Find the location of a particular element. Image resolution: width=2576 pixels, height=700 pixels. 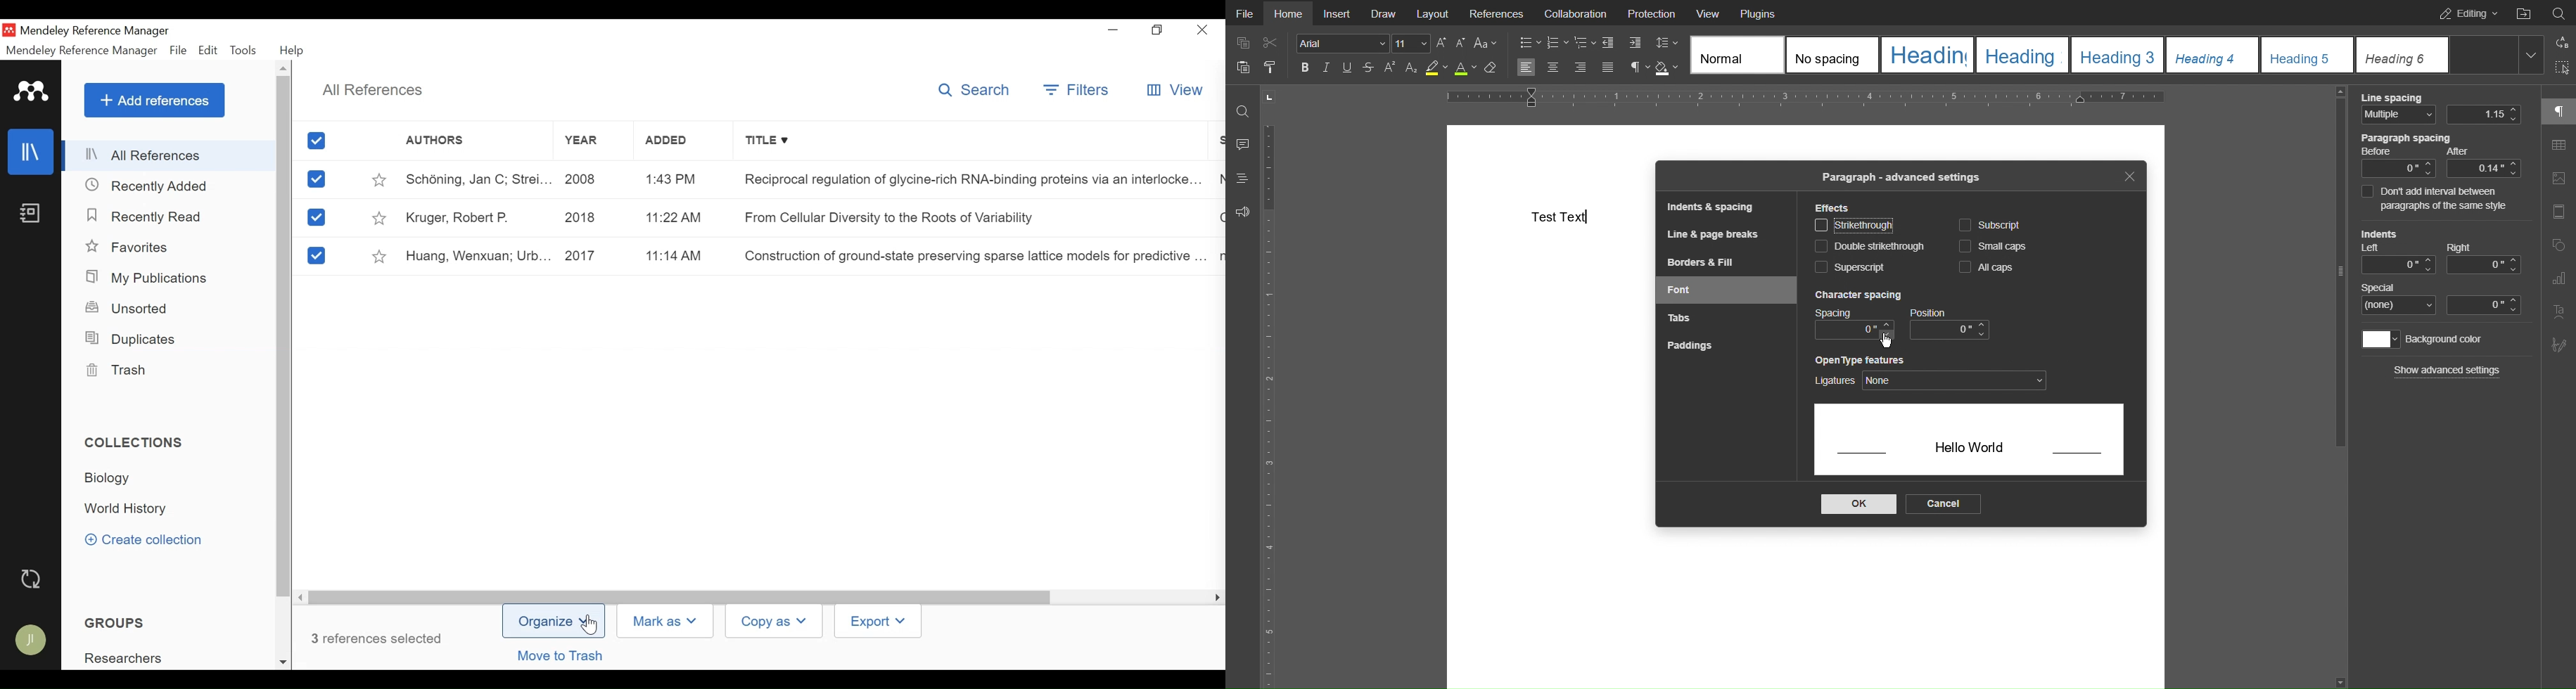

Sync is located at coordinates (31, 579).